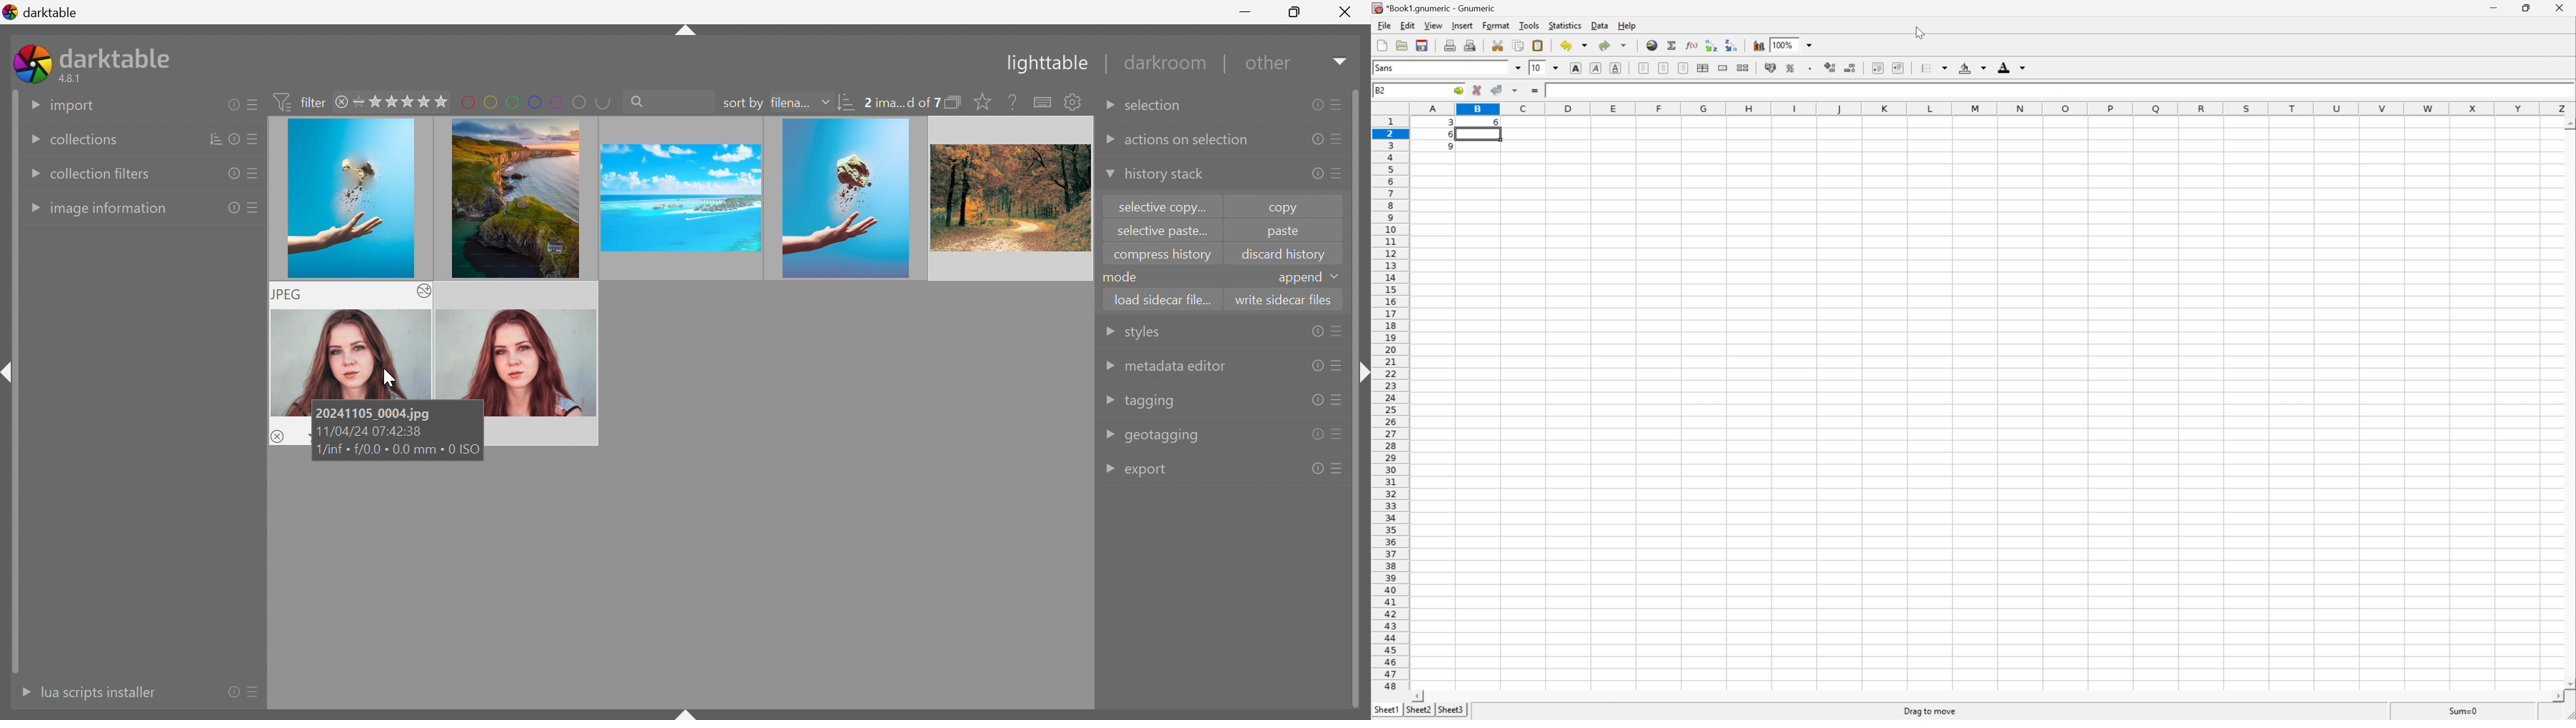  I want to click on presets, so click(252, 105).